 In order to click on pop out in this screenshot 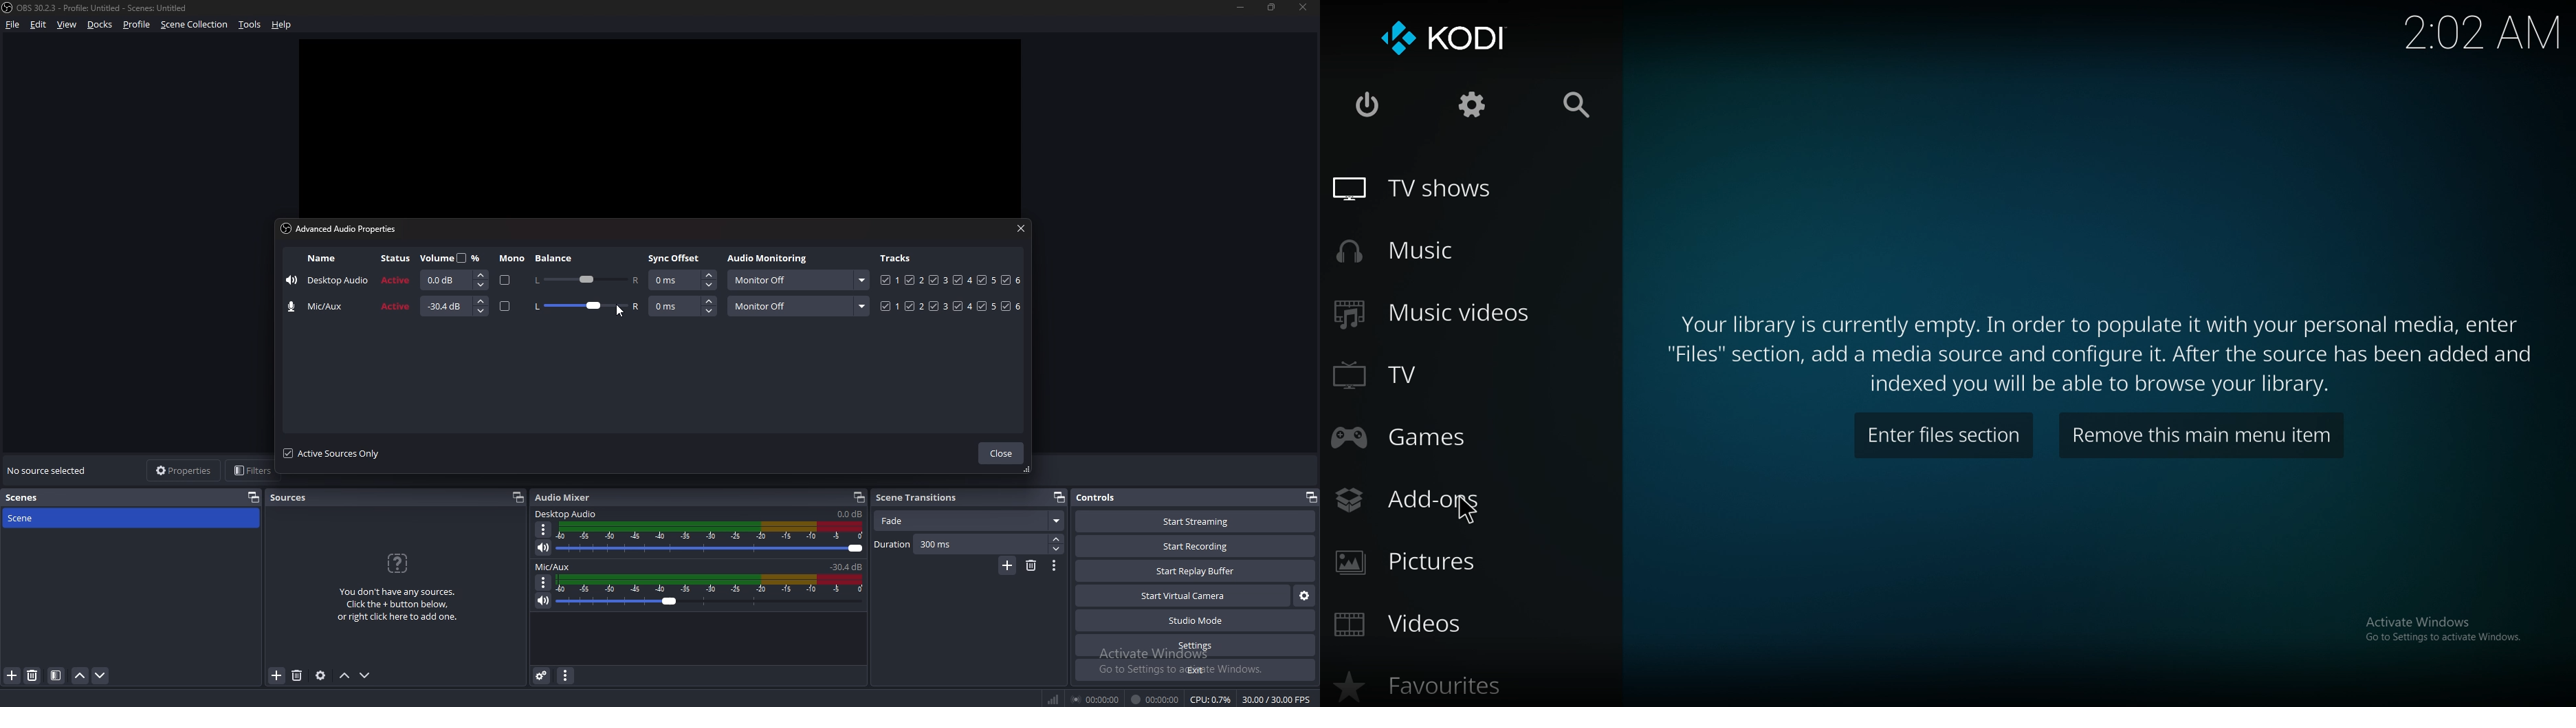, I will do `click(1308, 497)`.